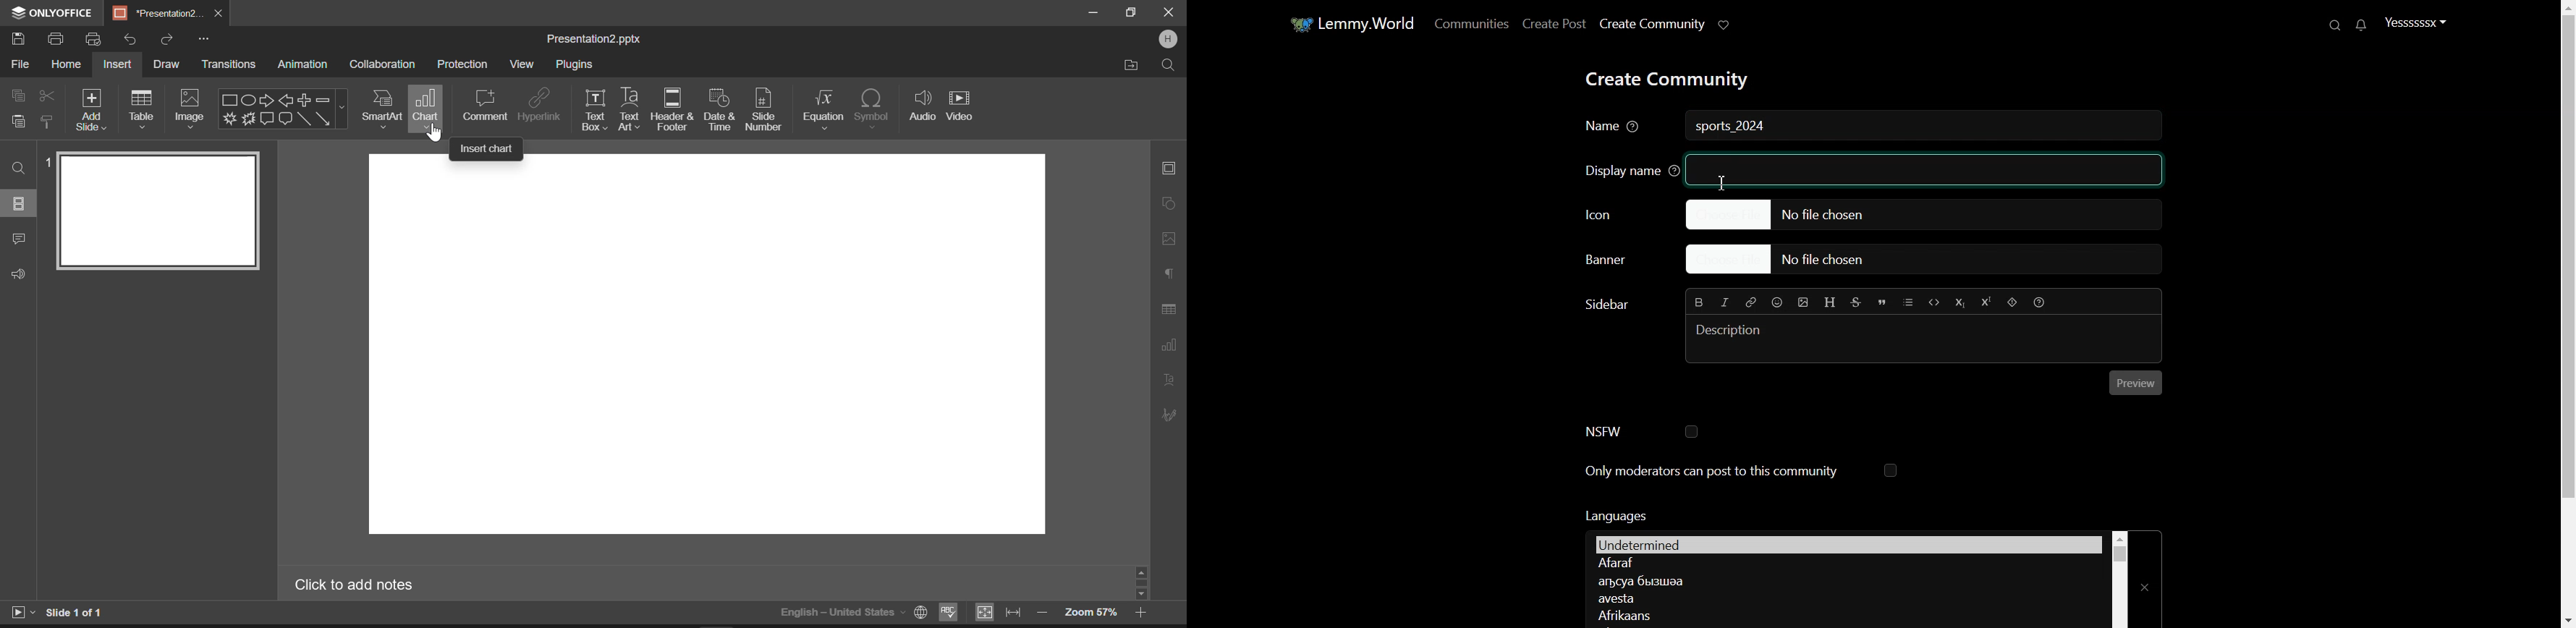 Image resolution: width=2576 pixels, height=644 pixels. I want to click on Slide Numer, so click(765, 108).